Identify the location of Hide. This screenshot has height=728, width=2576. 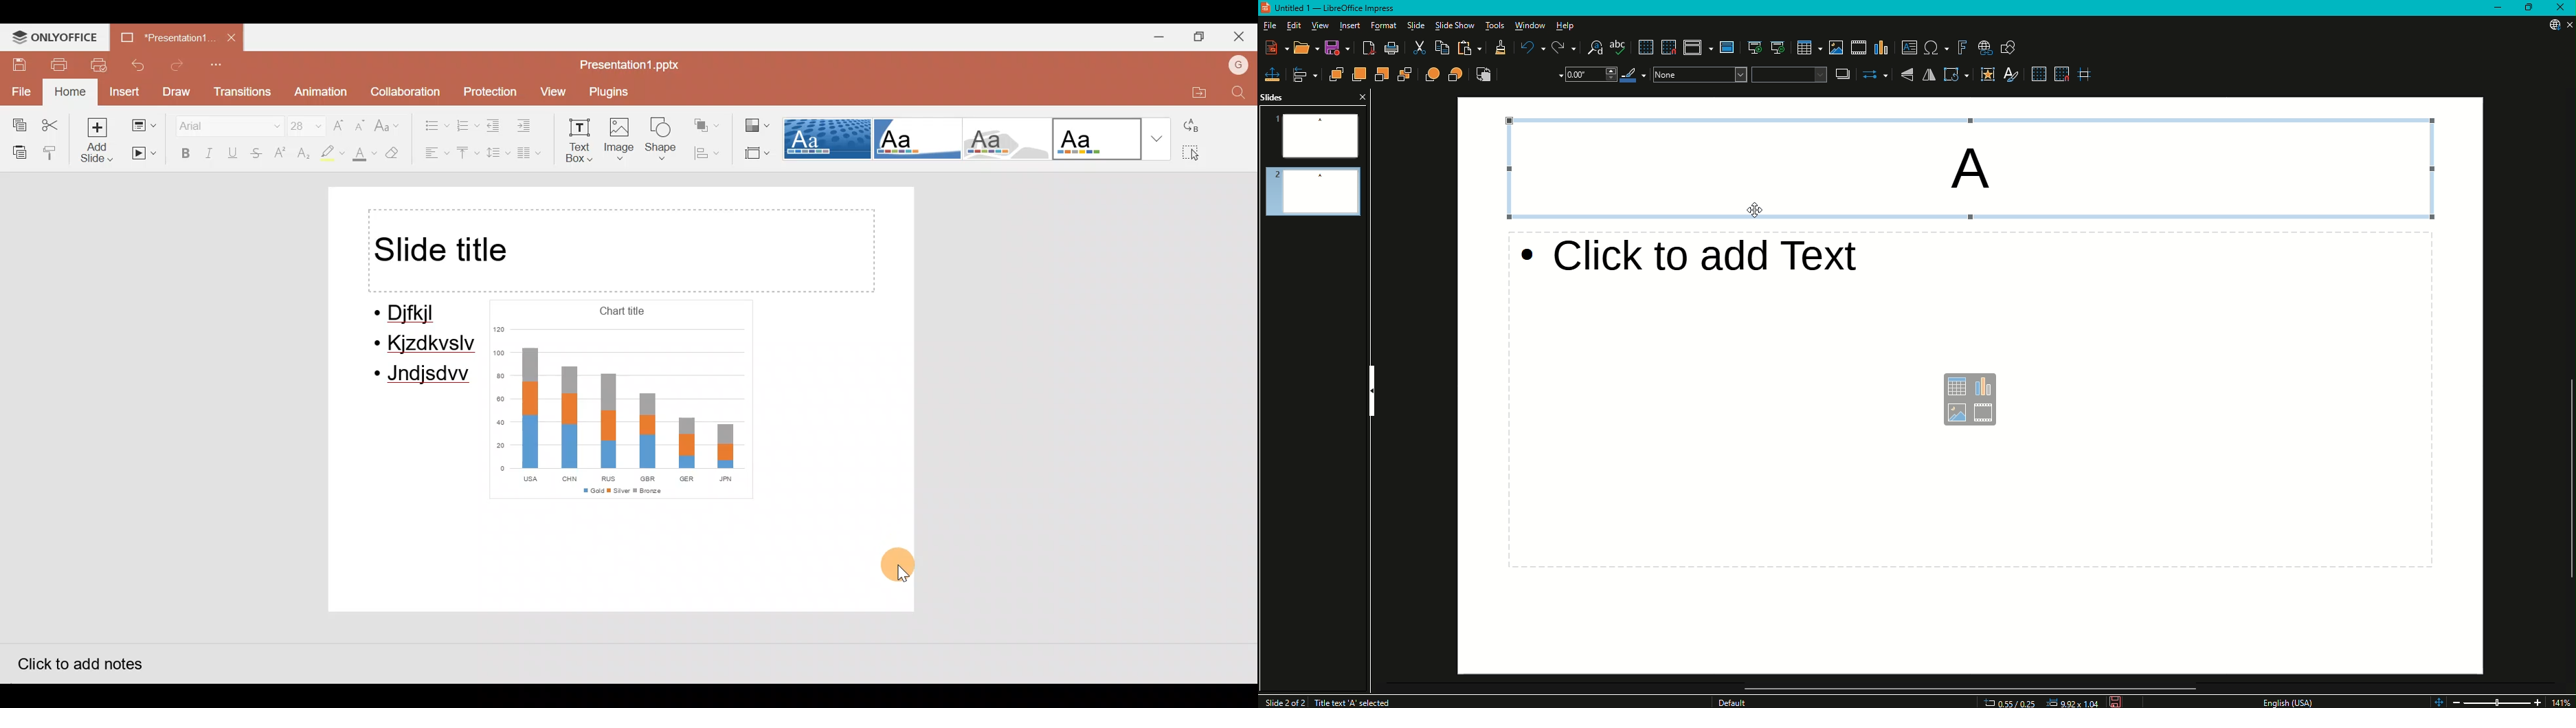
(1374, 386).